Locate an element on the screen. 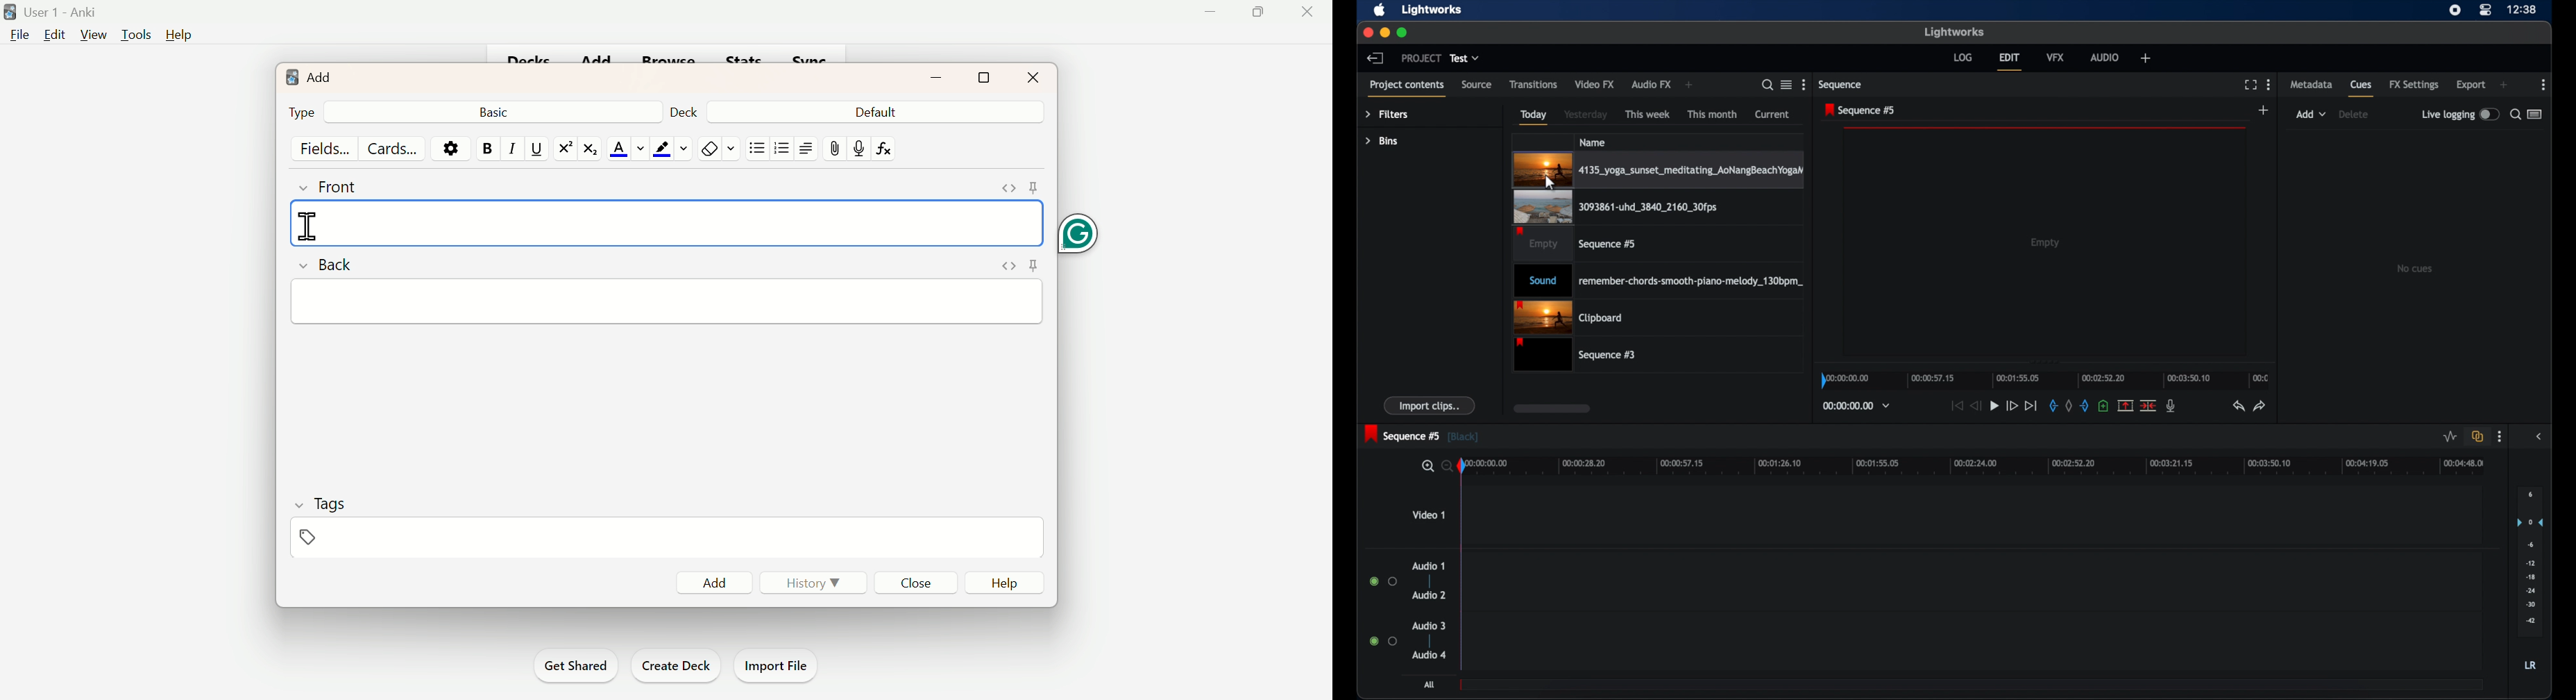 The height and width of the screenshot is (700, 2576). Maximize is located at coordinates (1262, 13).